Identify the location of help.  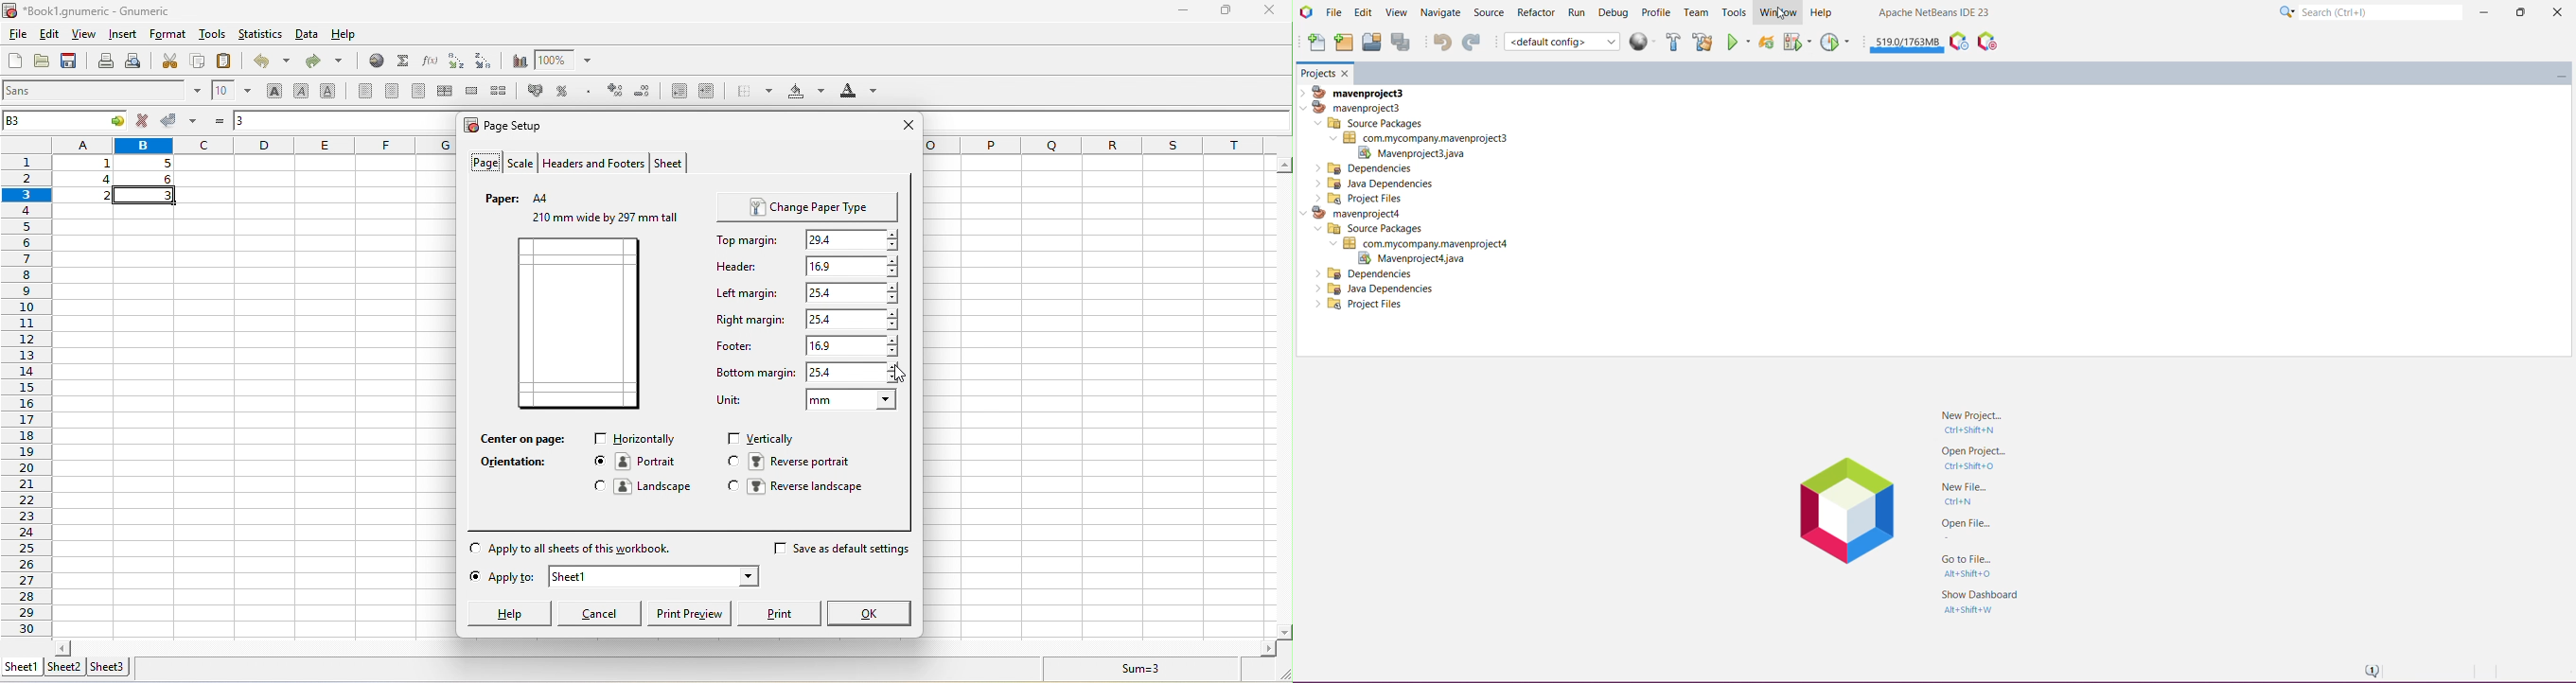
(357, 37).